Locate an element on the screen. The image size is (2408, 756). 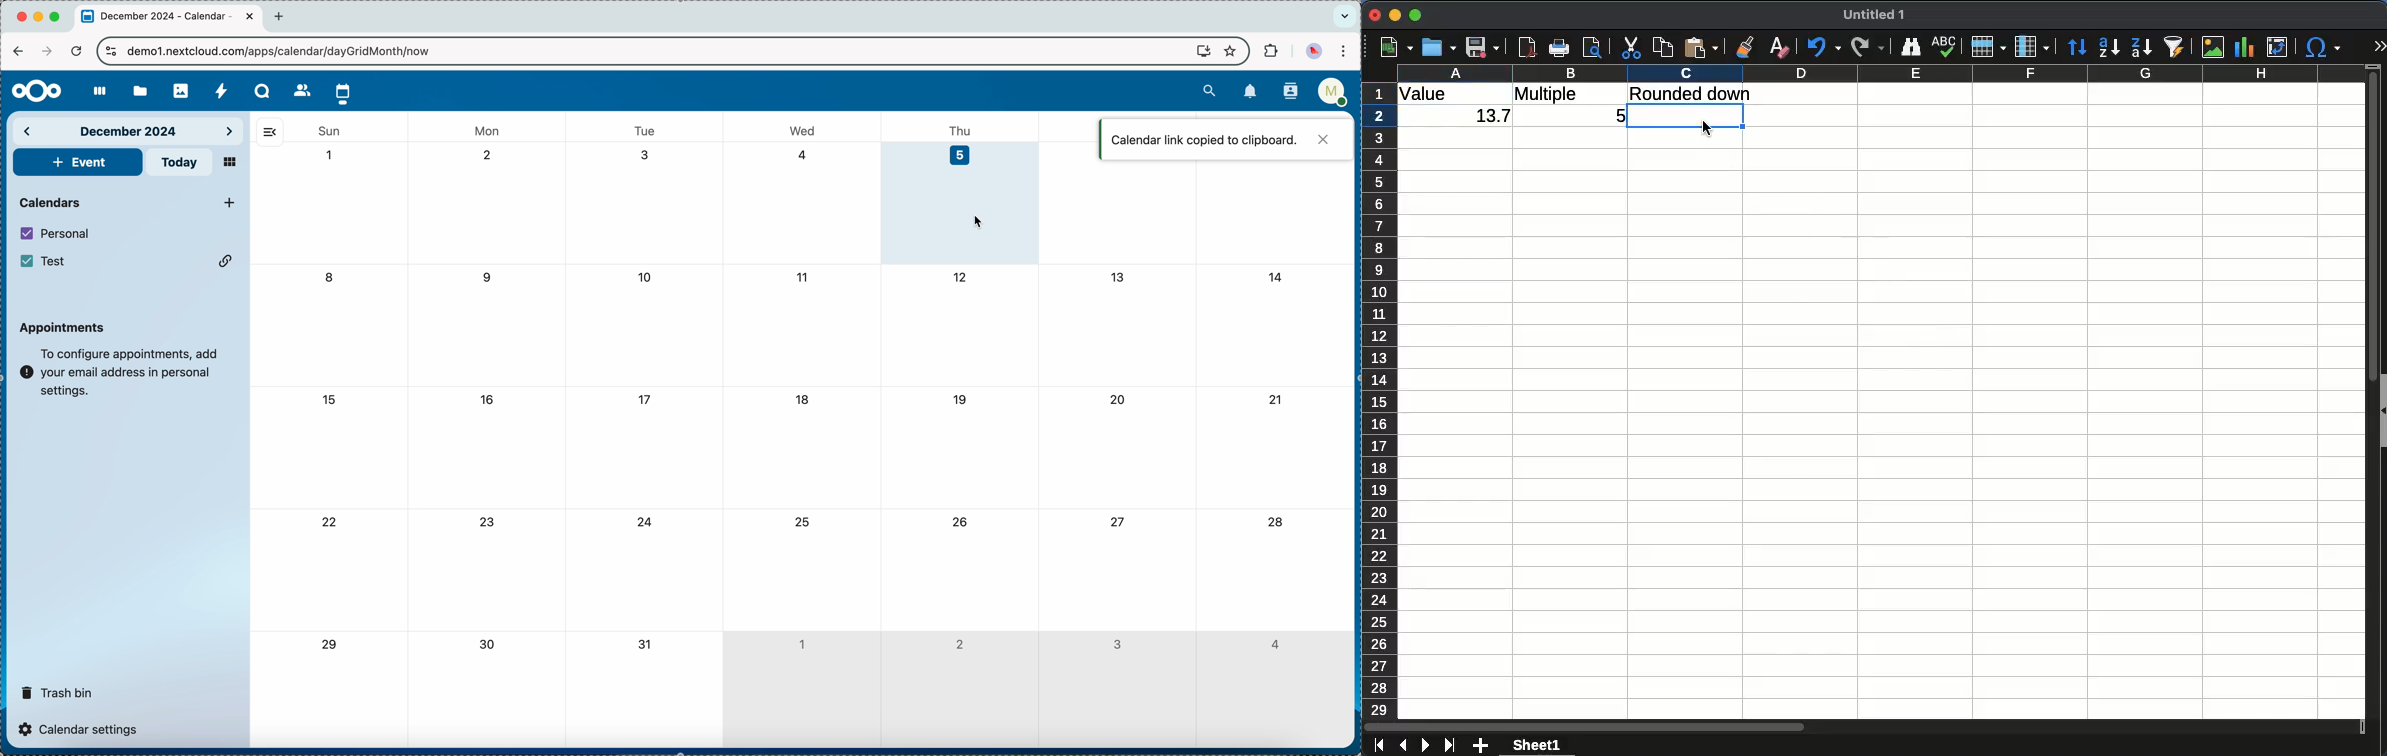
screen is located at coordinates (1199, 52).